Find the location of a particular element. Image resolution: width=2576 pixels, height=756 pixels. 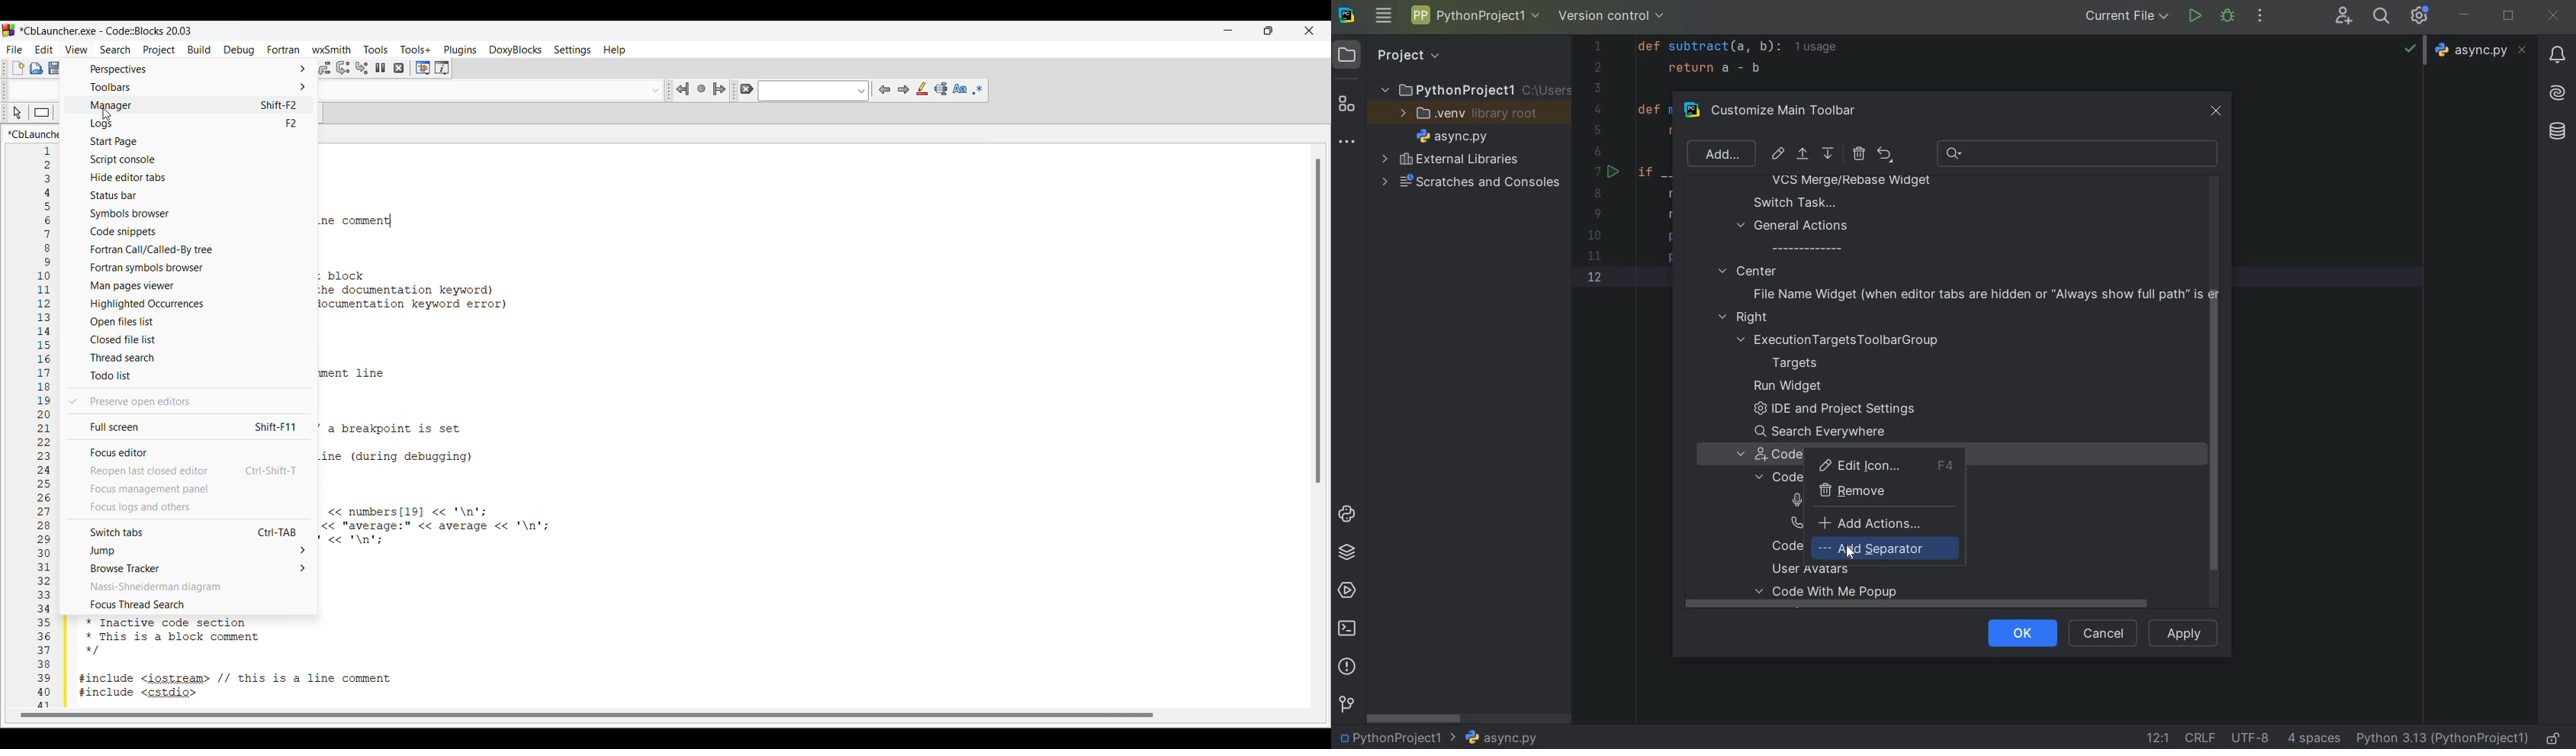

Preserve open editors, current selection is located at coordinates (189, 402).